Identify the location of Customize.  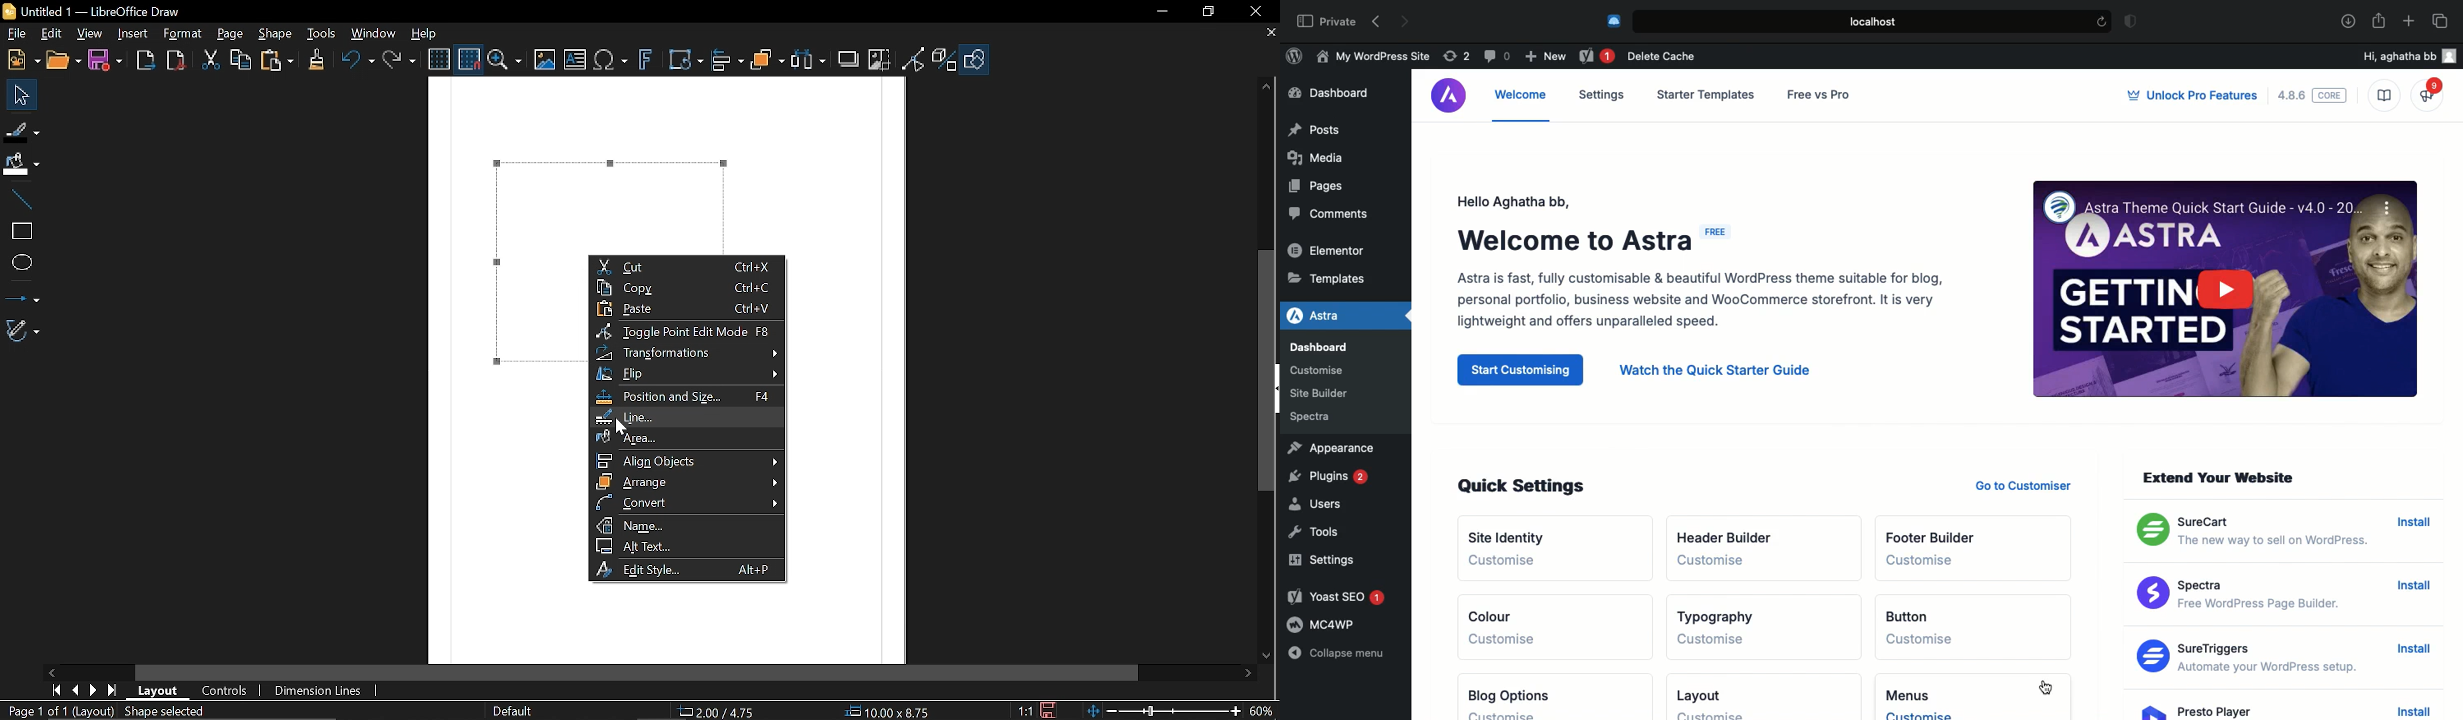
(1502, 639).